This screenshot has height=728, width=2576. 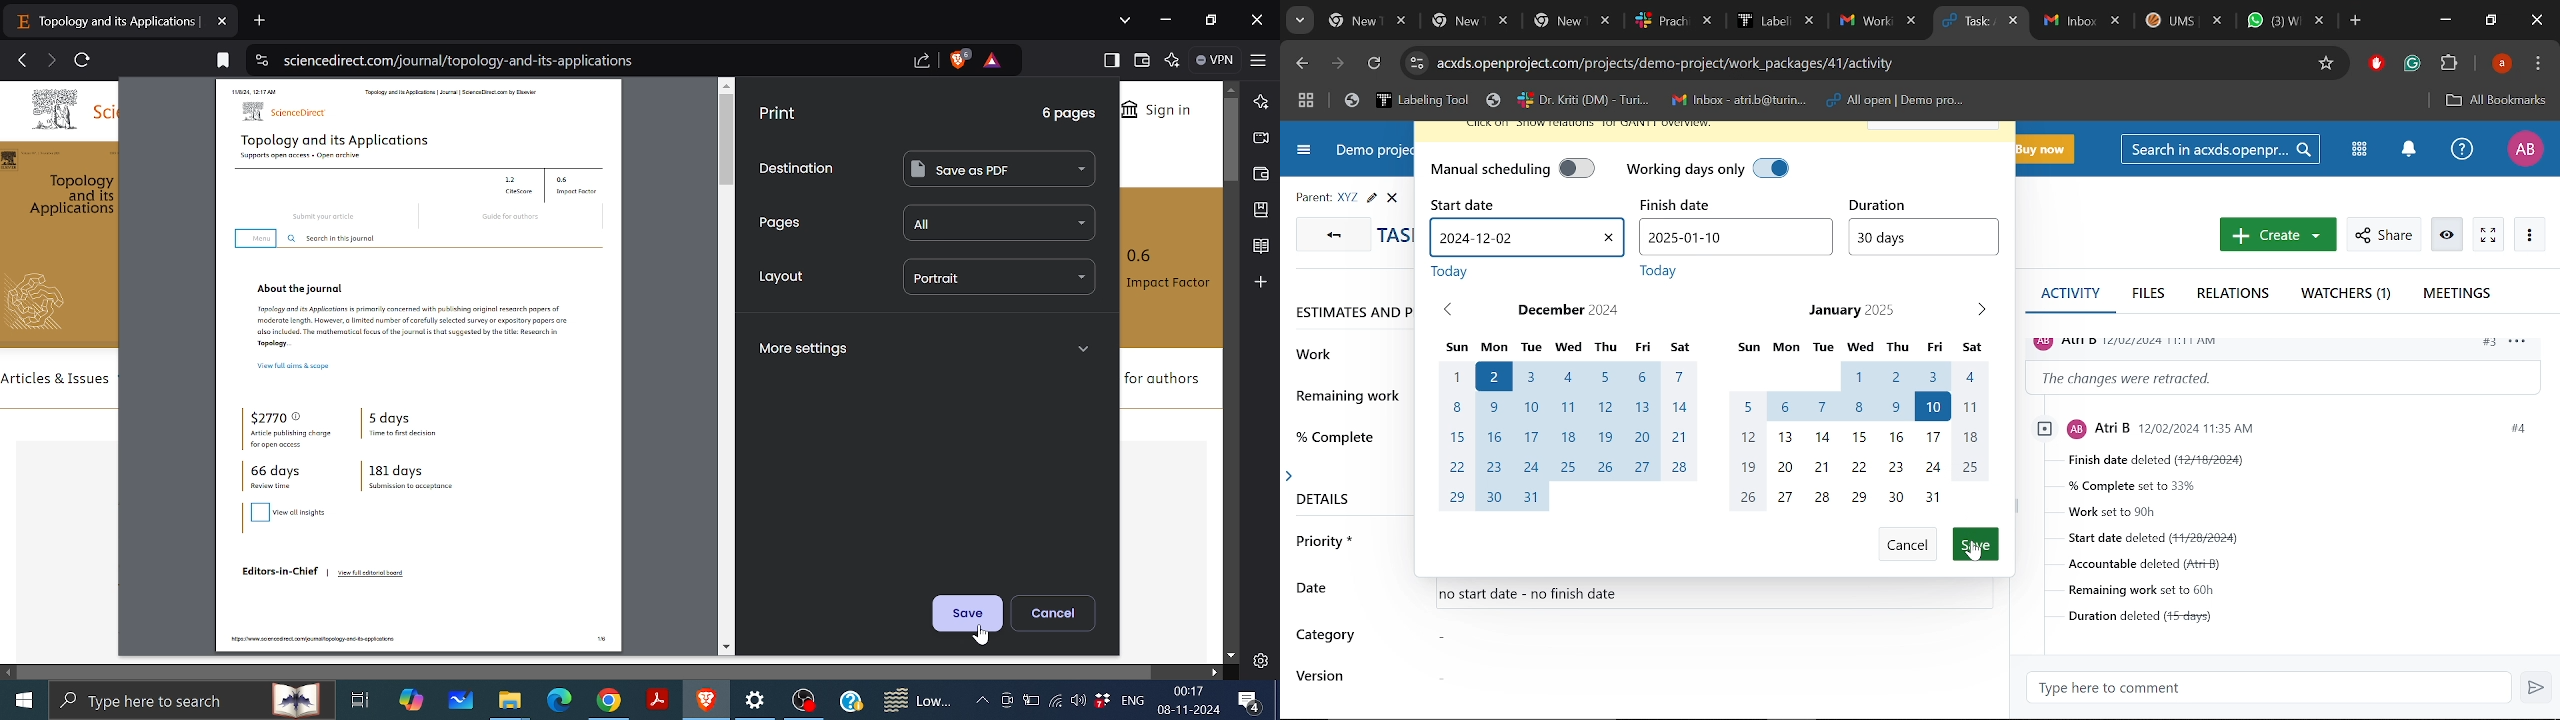 I want to click on Type here to comment, so click(x=2270, y=688).